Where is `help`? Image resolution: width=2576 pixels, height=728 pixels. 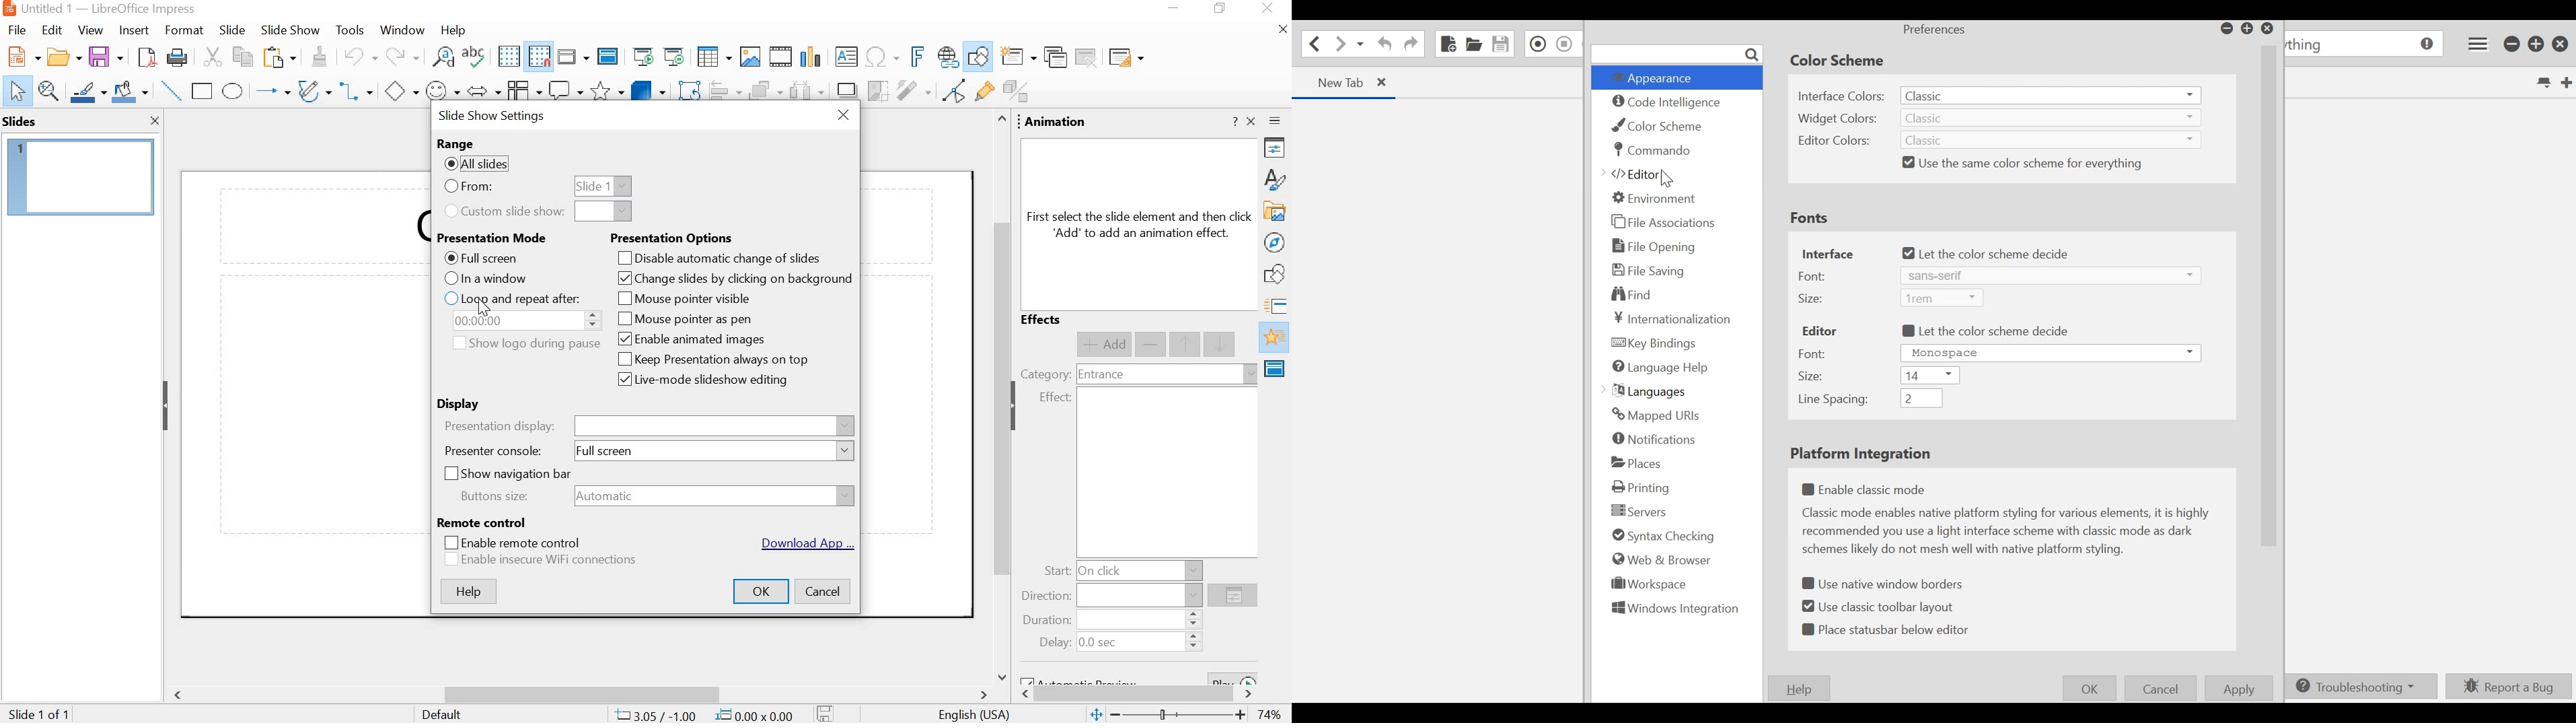 help is located at coordinates (468, 592).